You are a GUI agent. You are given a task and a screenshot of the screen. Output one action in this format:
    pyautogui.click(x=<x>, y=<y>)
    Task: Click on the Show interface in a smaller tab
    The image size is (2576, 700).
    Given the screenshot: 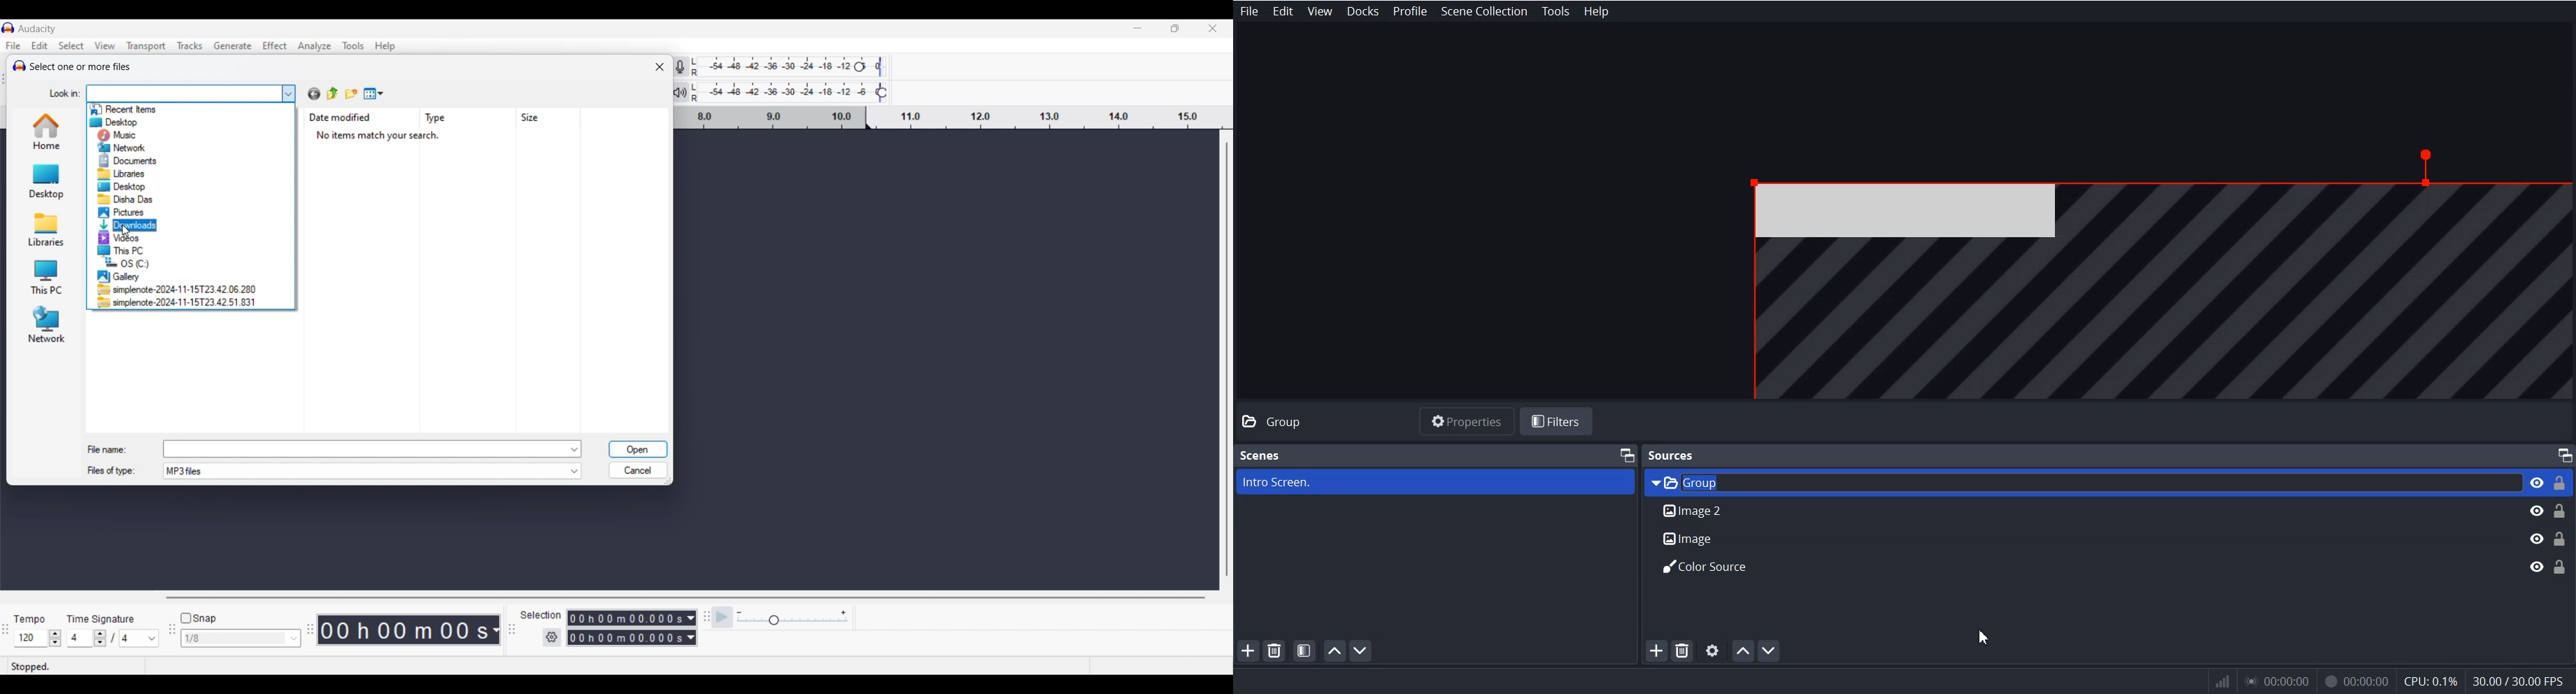 What is the action you would take?
    pyautogui.click(x=1175, y=28)
    